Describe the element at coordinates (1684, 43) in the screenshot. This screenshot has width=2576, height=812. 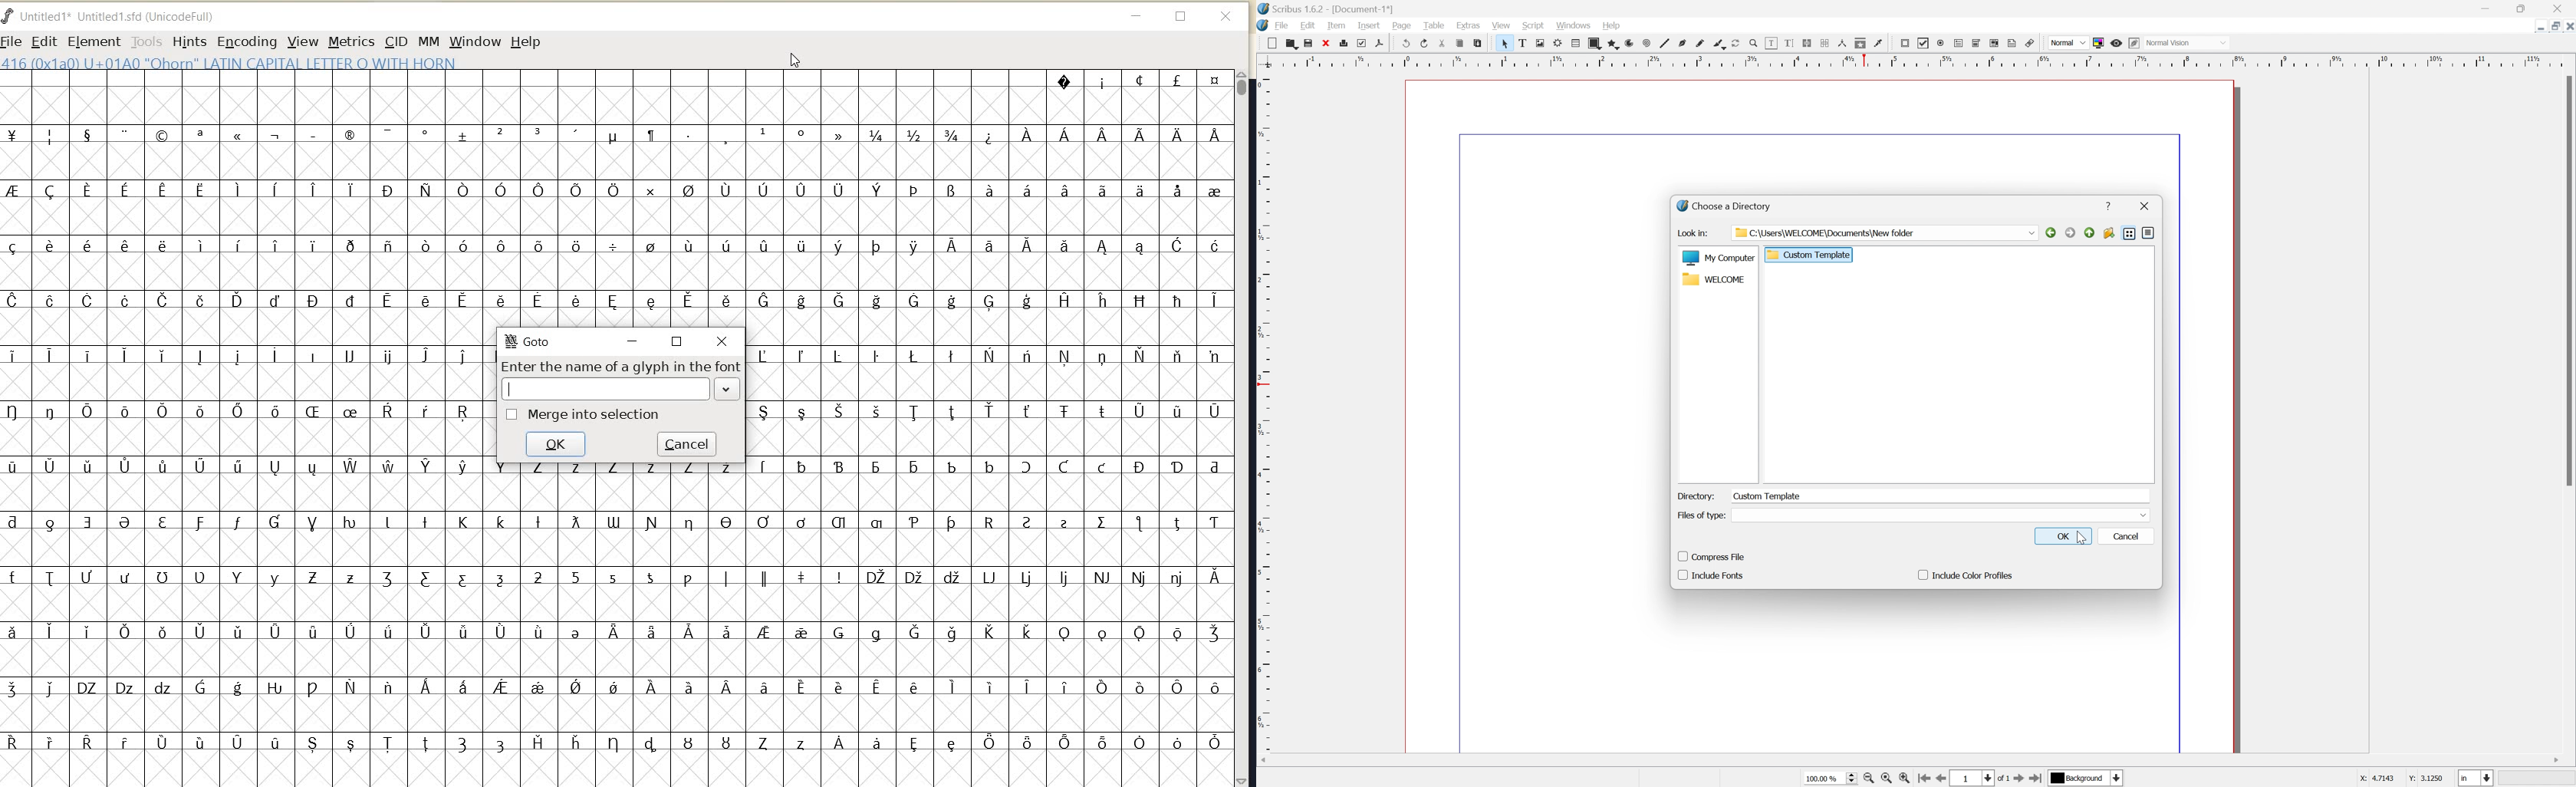
I see `bezier curve` at that location.